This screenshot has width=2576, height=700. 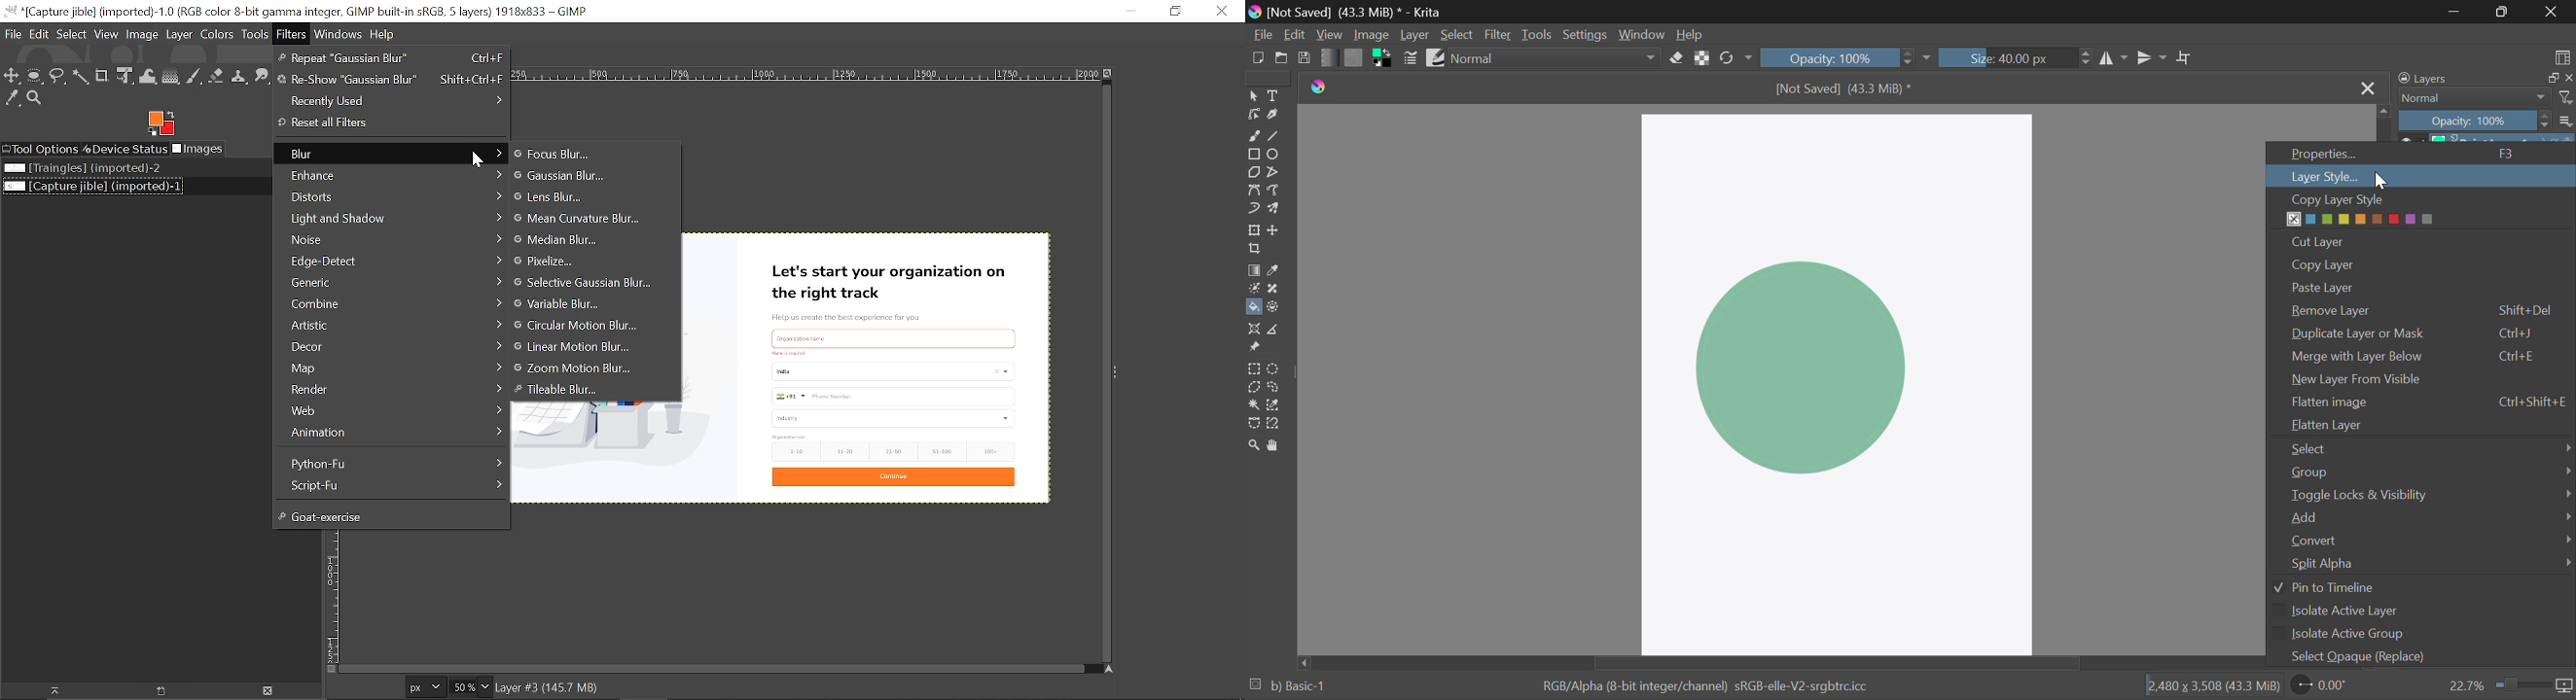 What do you see at coordinates (588, 326) in the screenshot?
I see `Circular motion blur` at bounding box center [588, 326].